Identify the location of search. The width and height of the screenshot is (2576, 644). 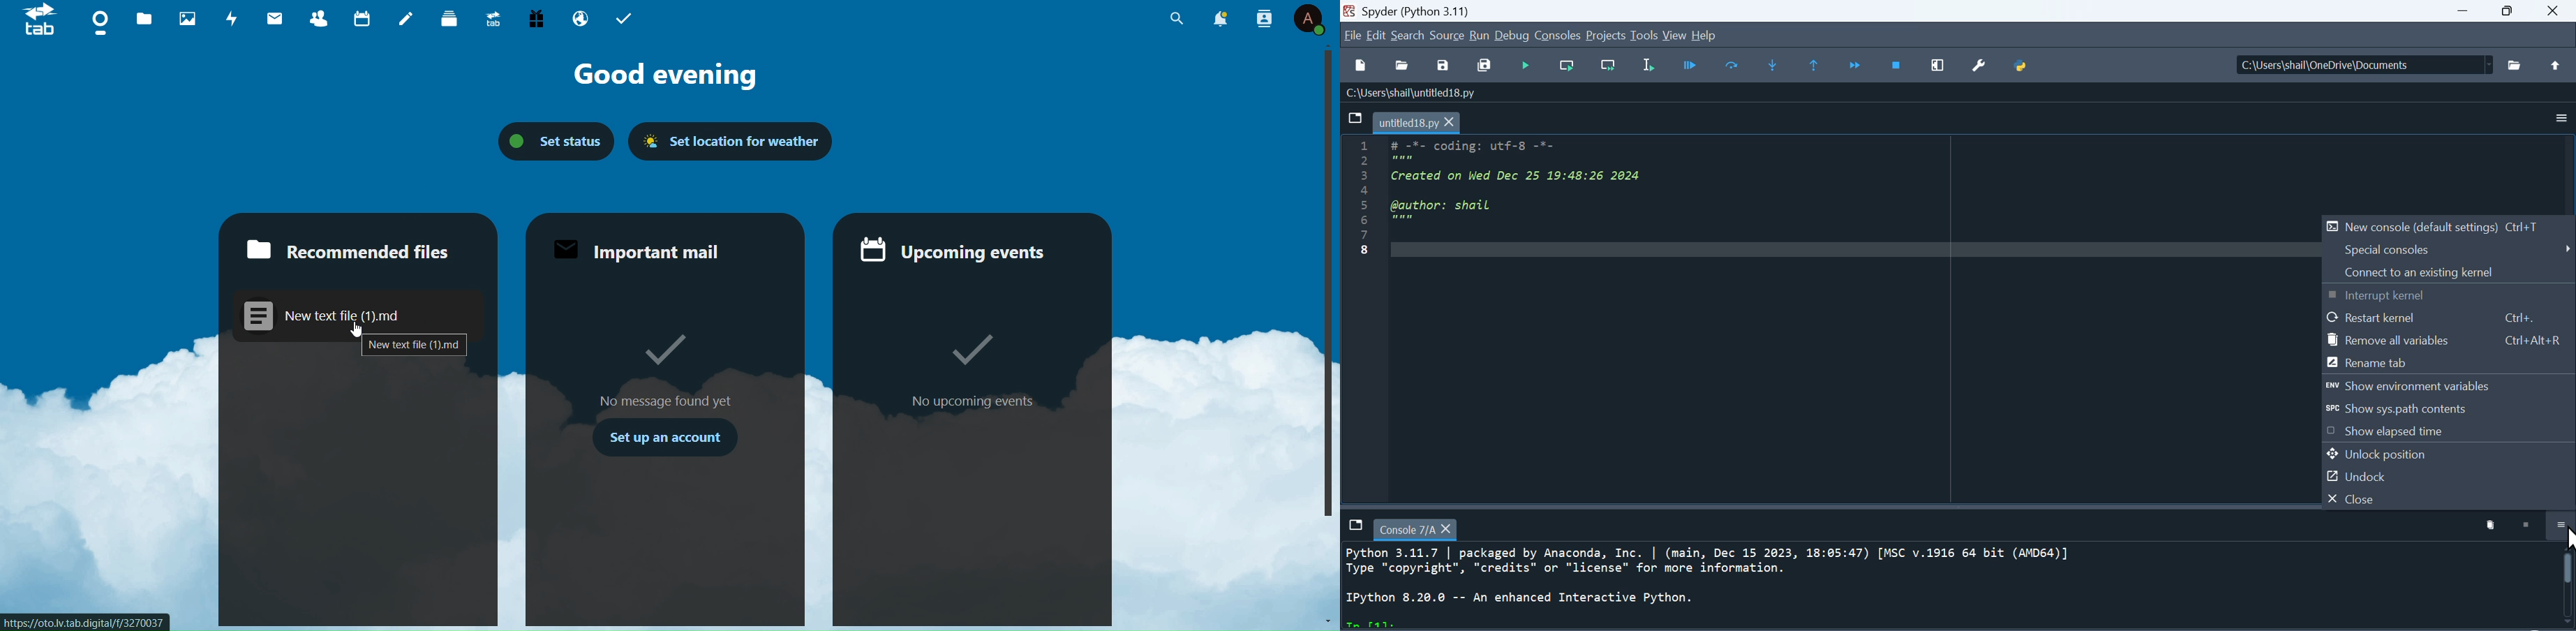
(1409, 37).